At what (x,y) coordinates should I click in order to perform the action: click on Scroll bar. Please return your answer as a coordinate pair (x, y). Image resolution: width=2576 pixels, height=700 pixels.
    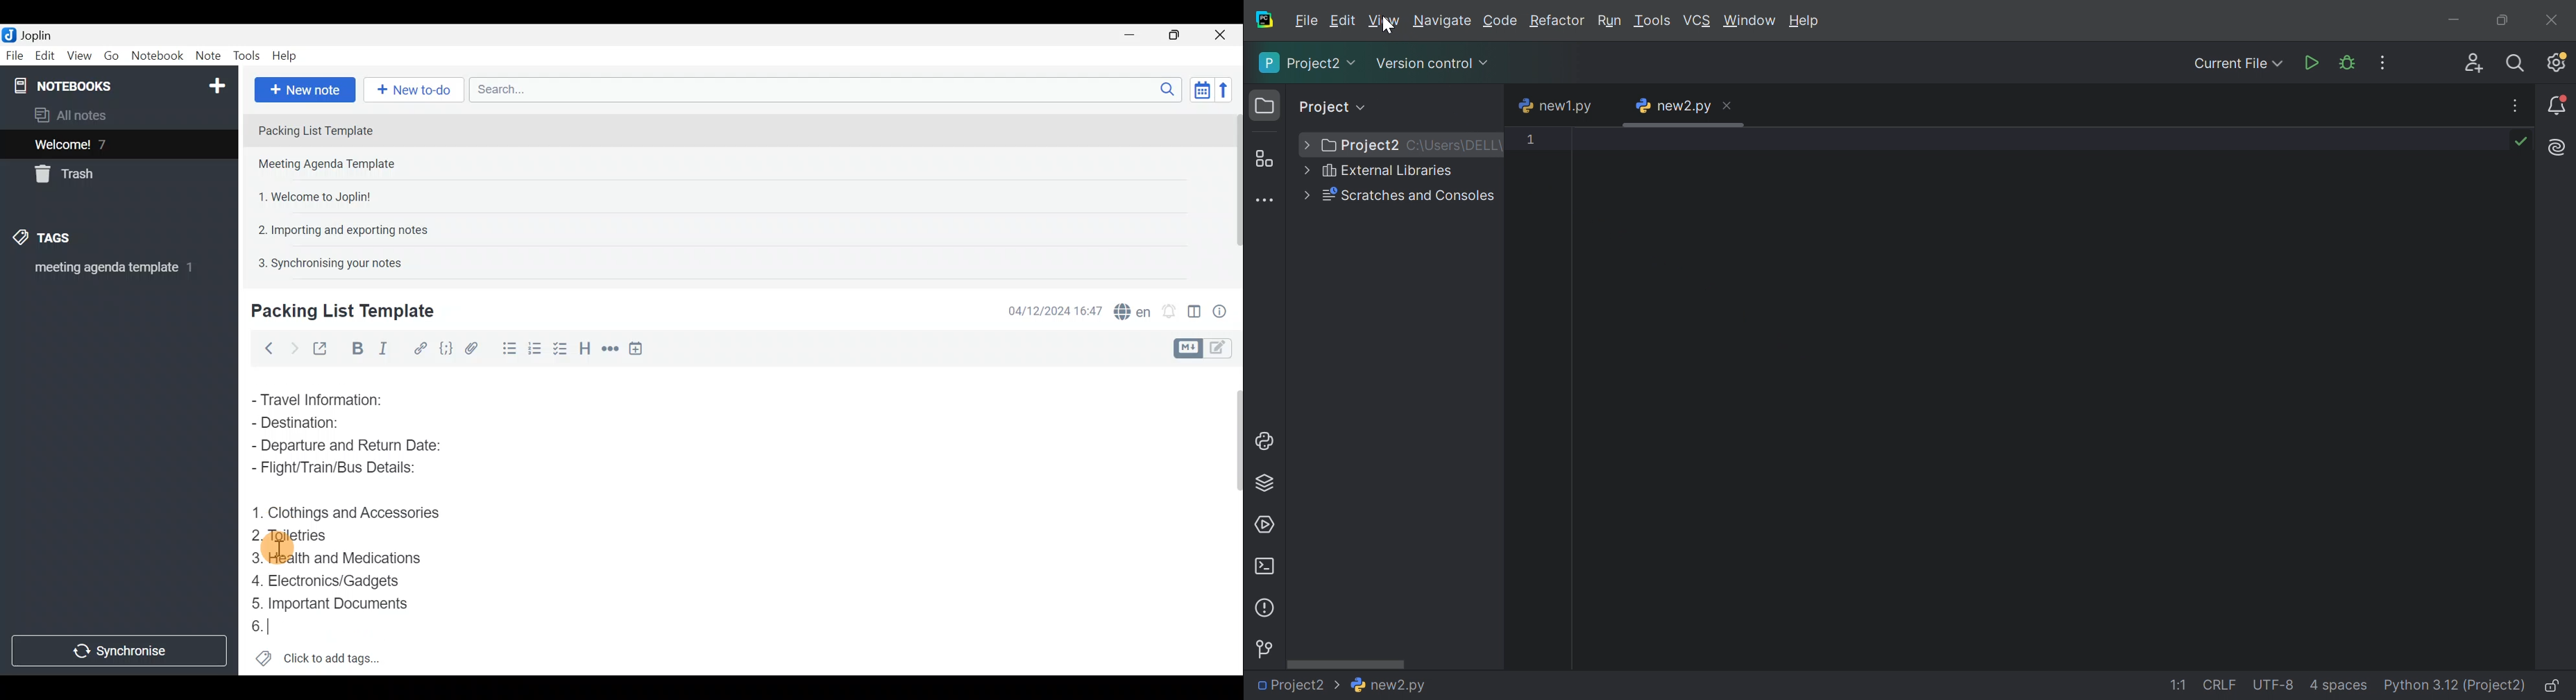
    Looking at the image, I should click on (1232, 519).